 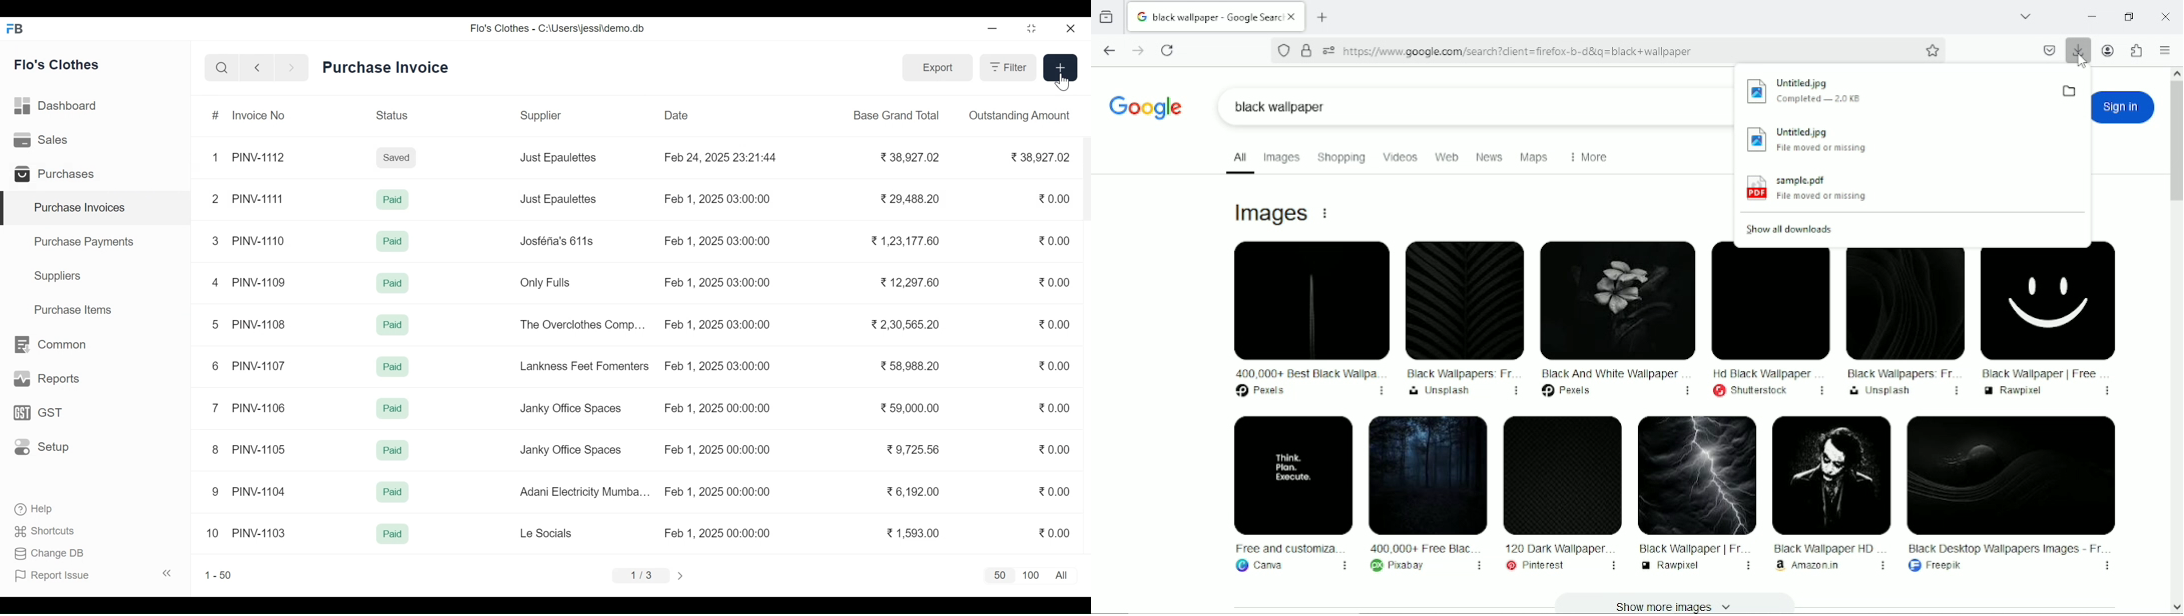 I want to click on 0.00, so click(x=1055, y=407).